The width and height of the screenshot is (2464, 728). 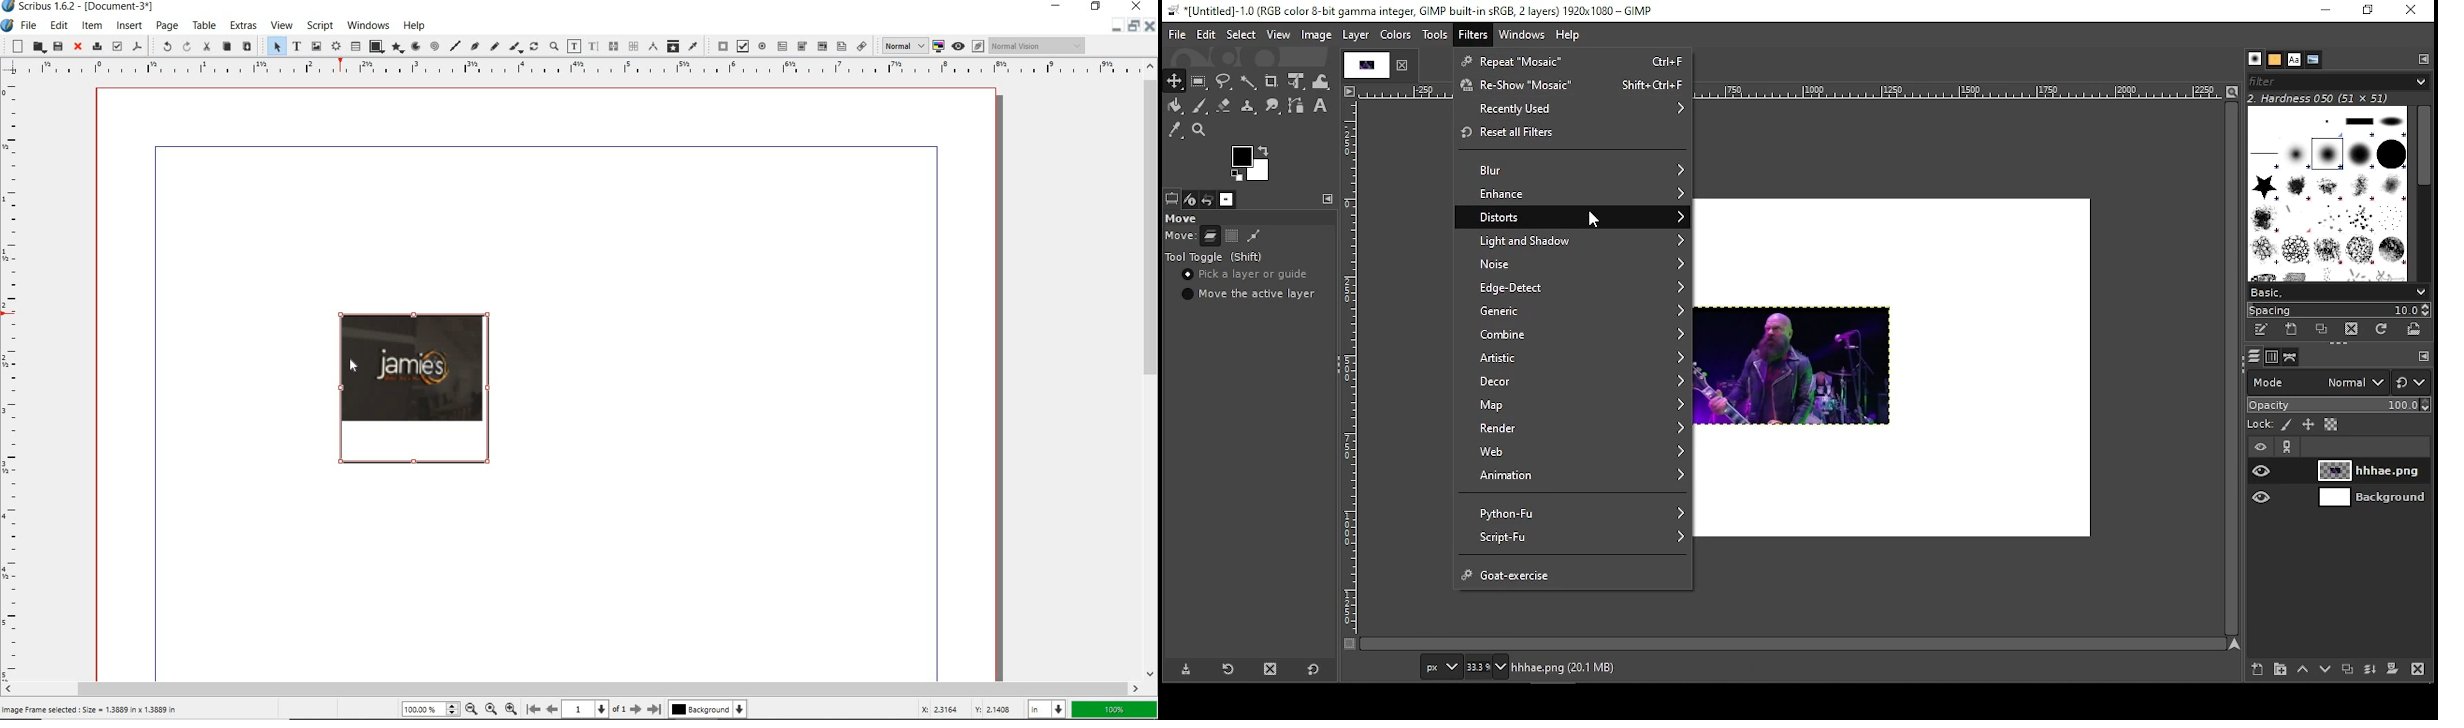 What do you see at coordinates (398, 48) in the screenshot?
I see `polygon` at bounding box center [398, 48].